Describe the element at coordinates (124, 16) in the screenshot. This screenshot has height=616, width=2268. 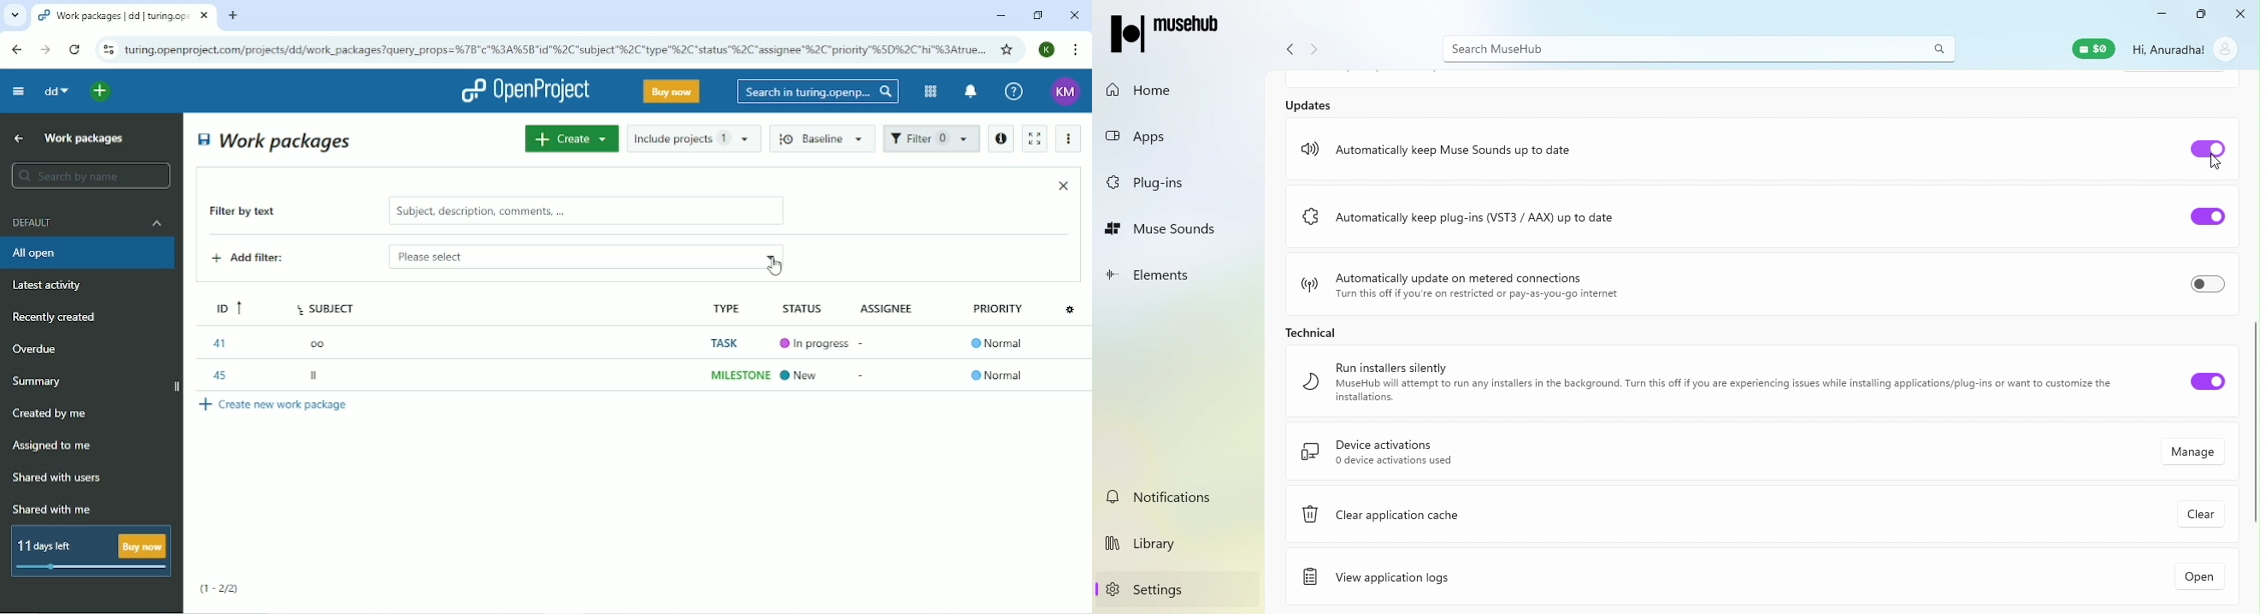
I see `Current tab` at that location.